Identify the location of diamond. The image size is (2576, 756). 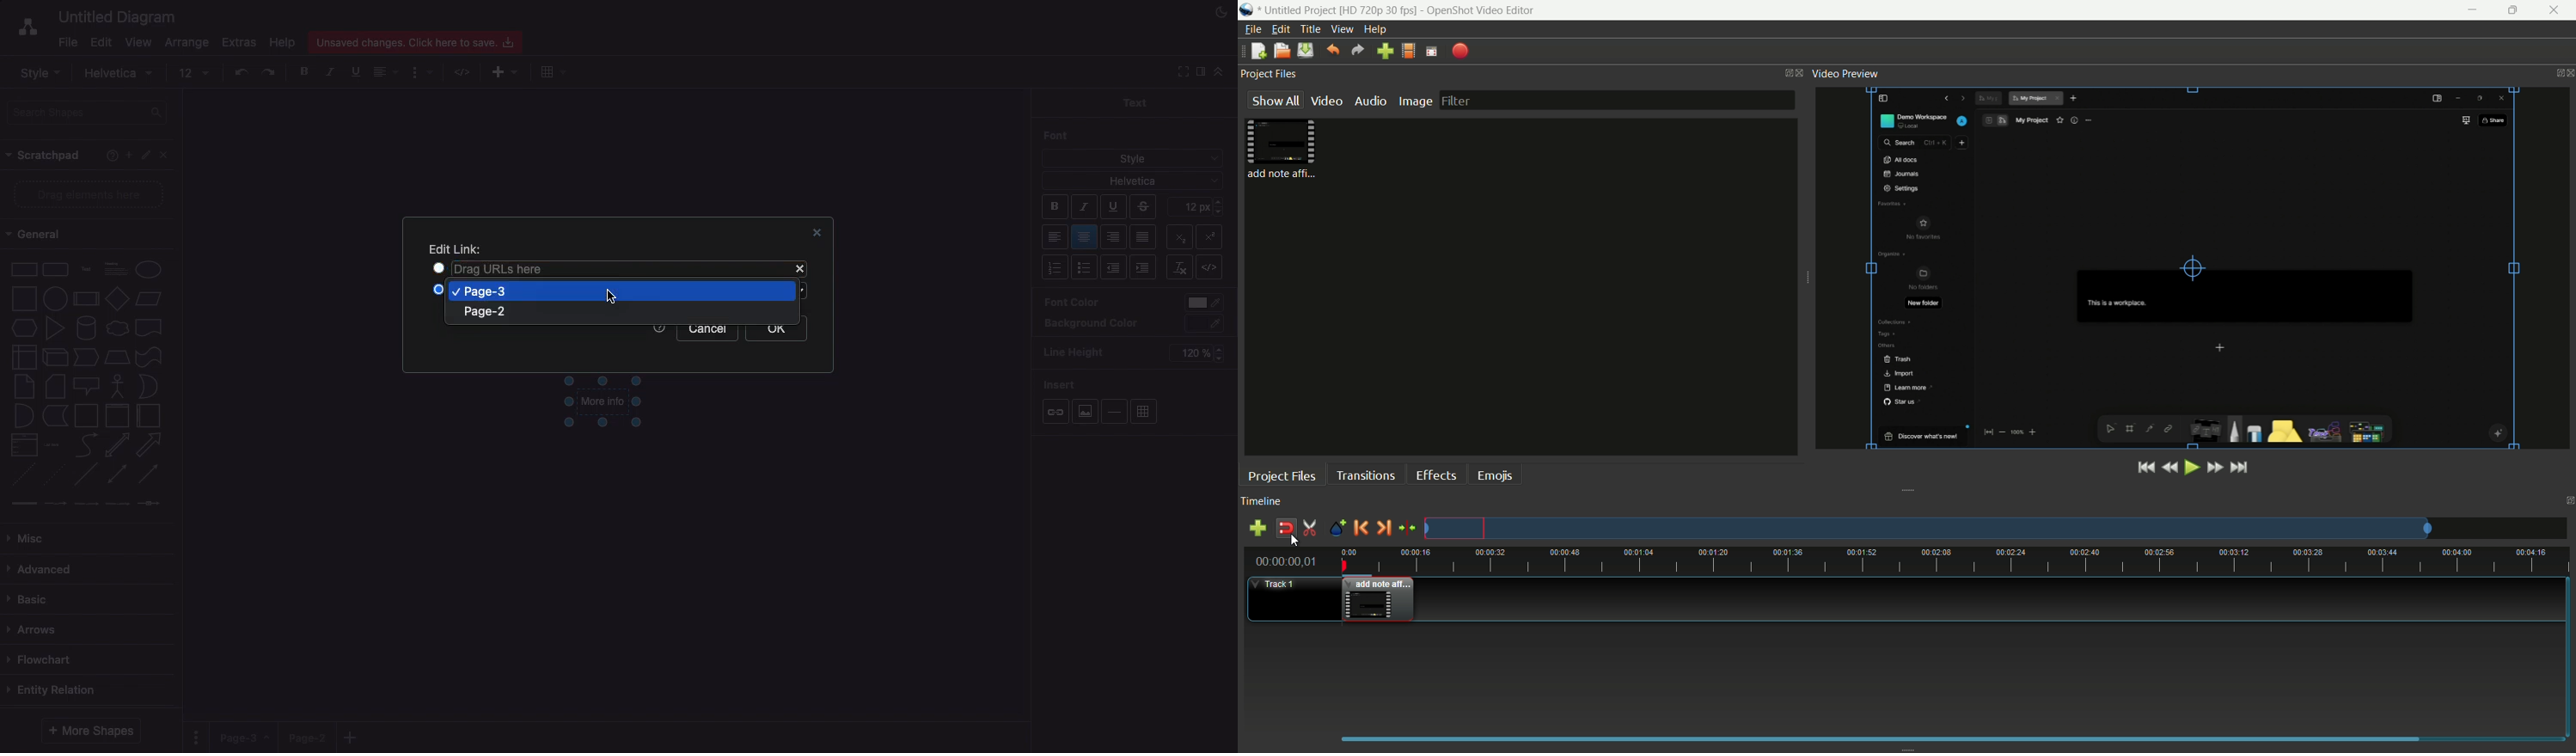
(118, 297).